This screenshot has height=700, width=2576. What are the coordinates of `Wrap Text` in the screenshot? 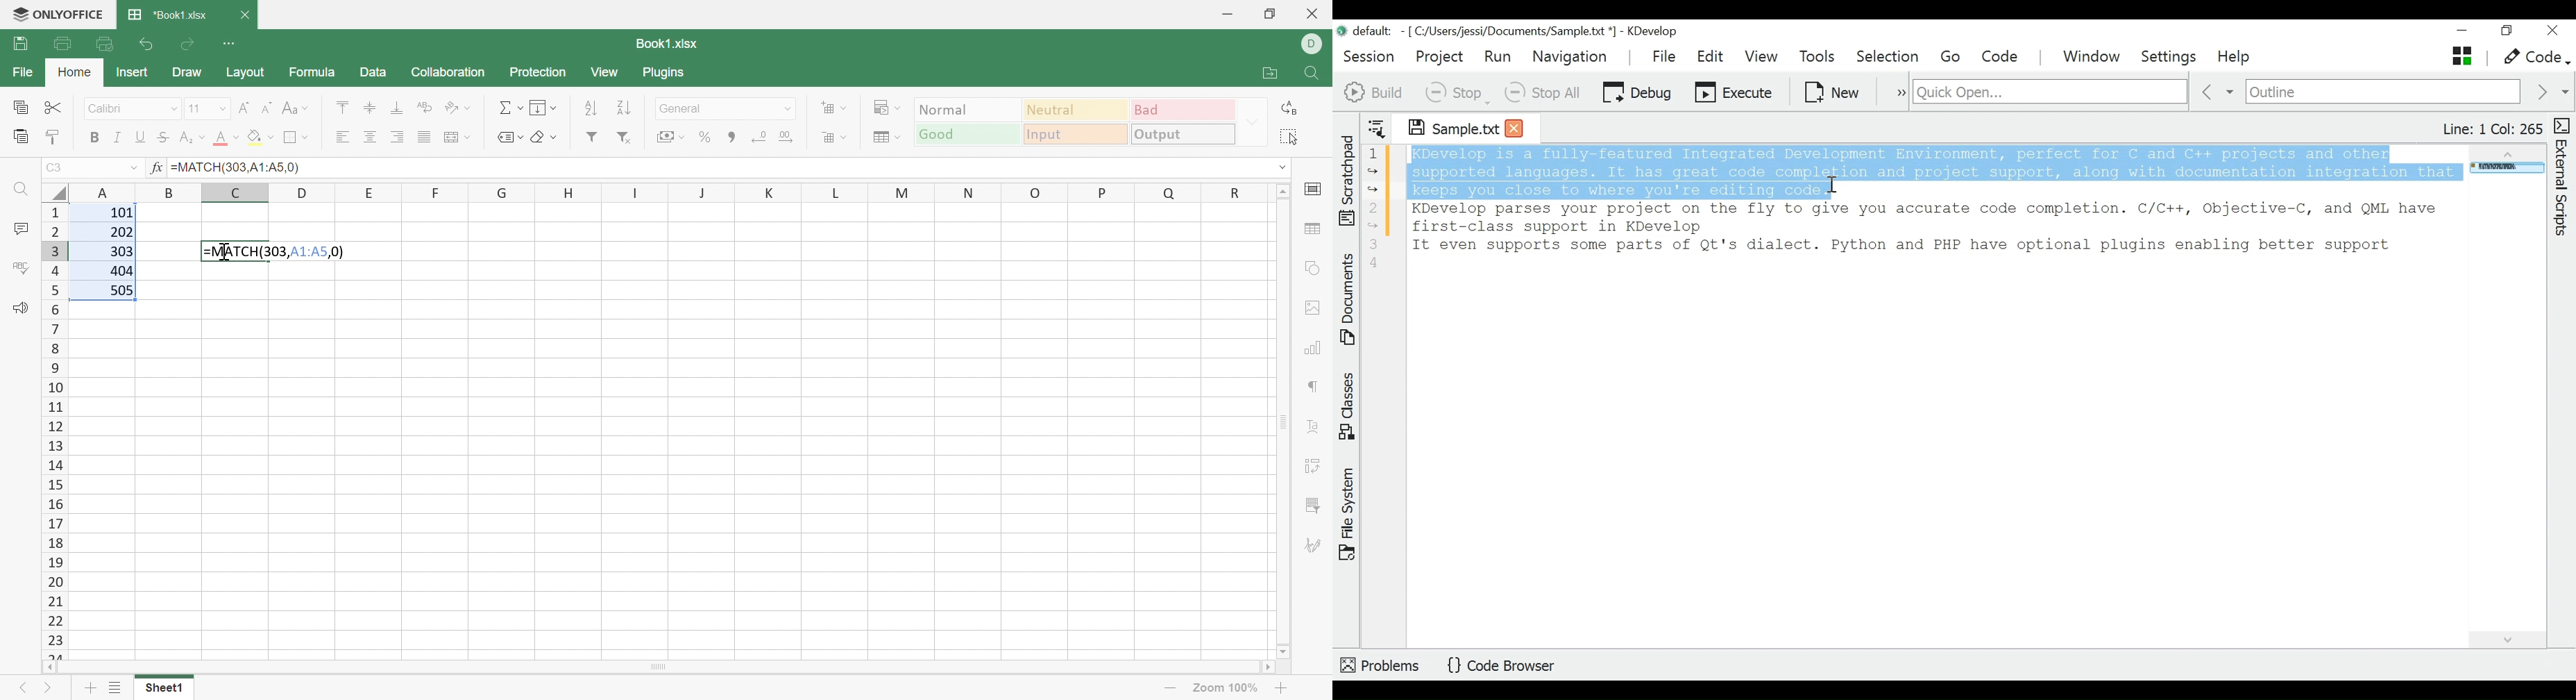 It's located at (423, 108).